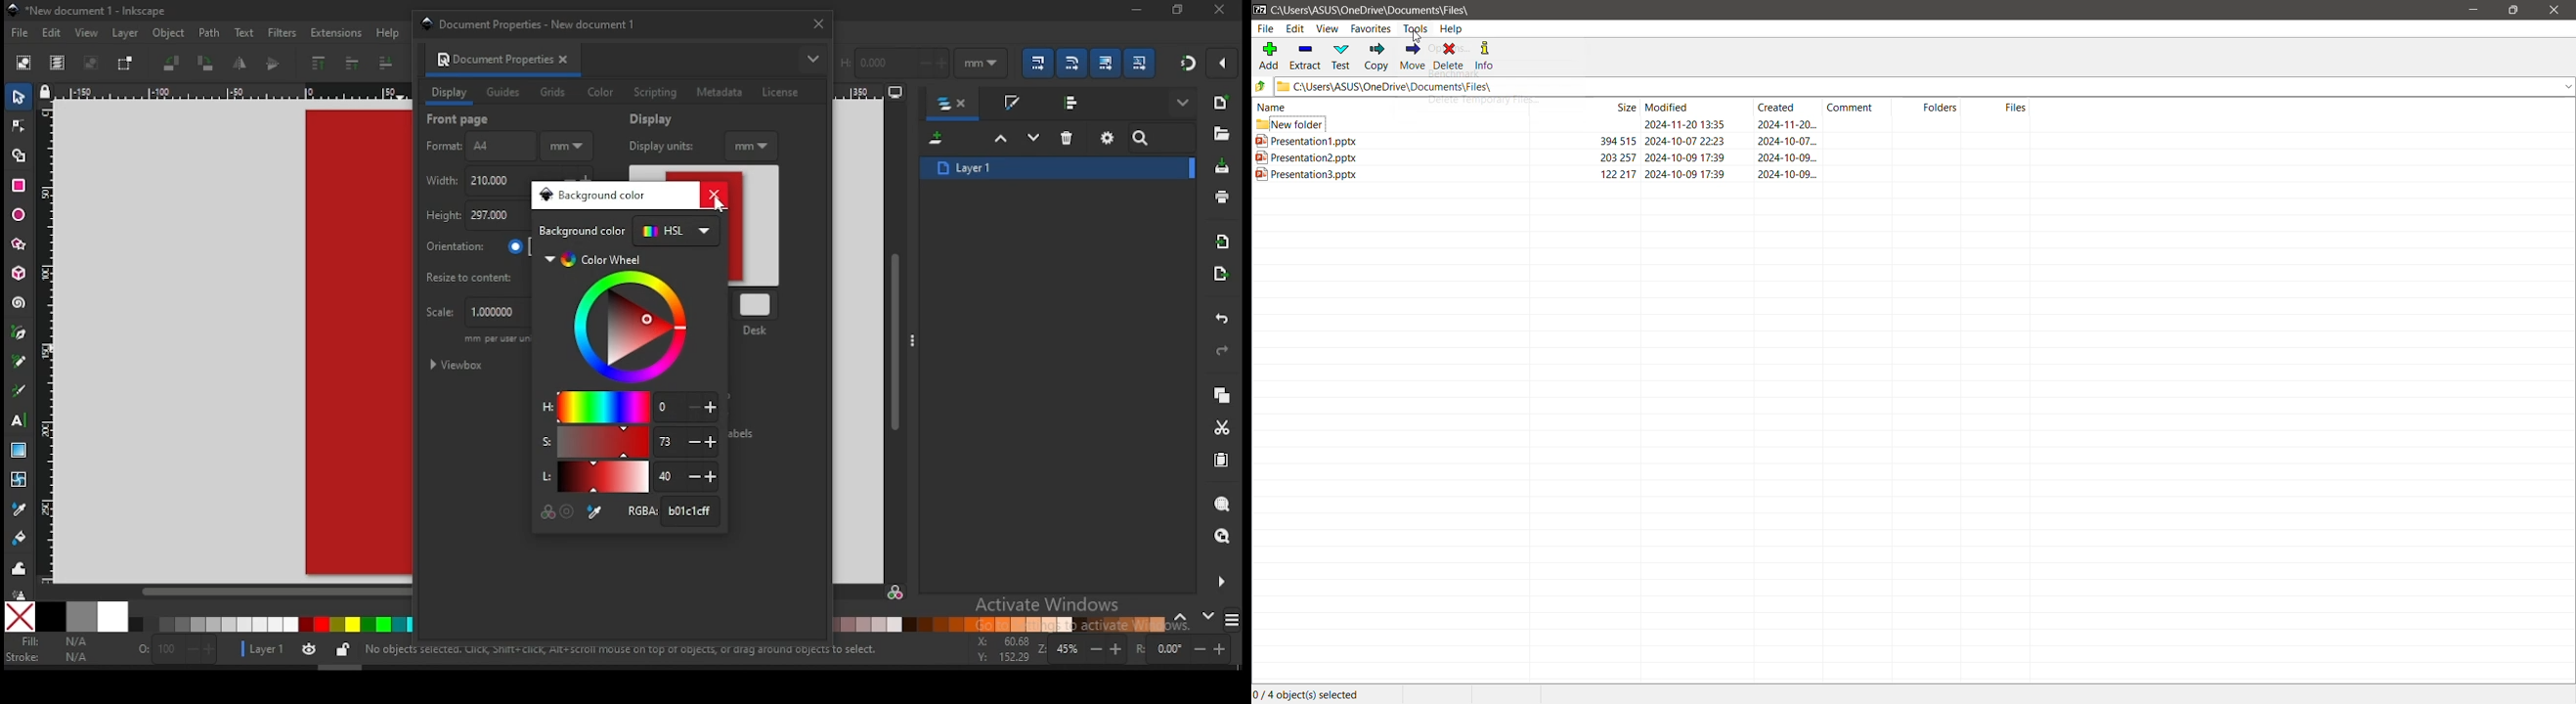  Describe the element at coordinates (1327, 29) in the screenshot. I see `View` at that location.